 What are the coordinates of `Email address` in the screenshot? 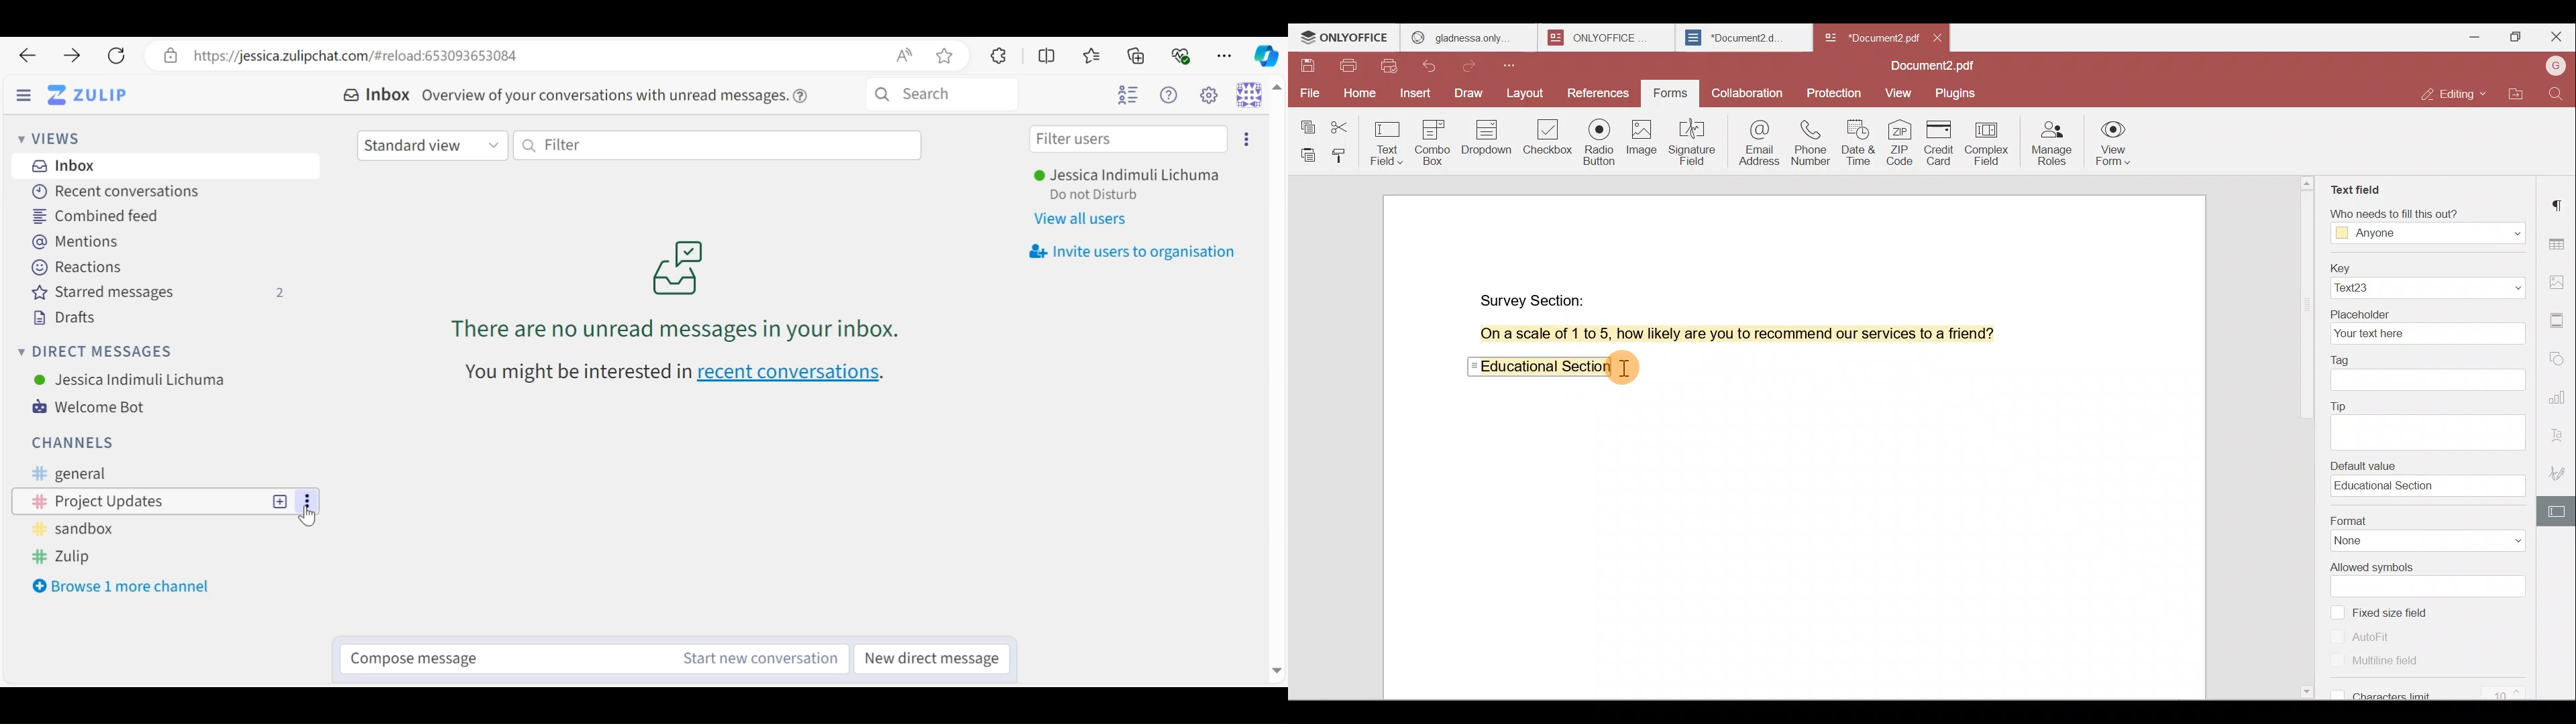 It's located at (1754, 140).